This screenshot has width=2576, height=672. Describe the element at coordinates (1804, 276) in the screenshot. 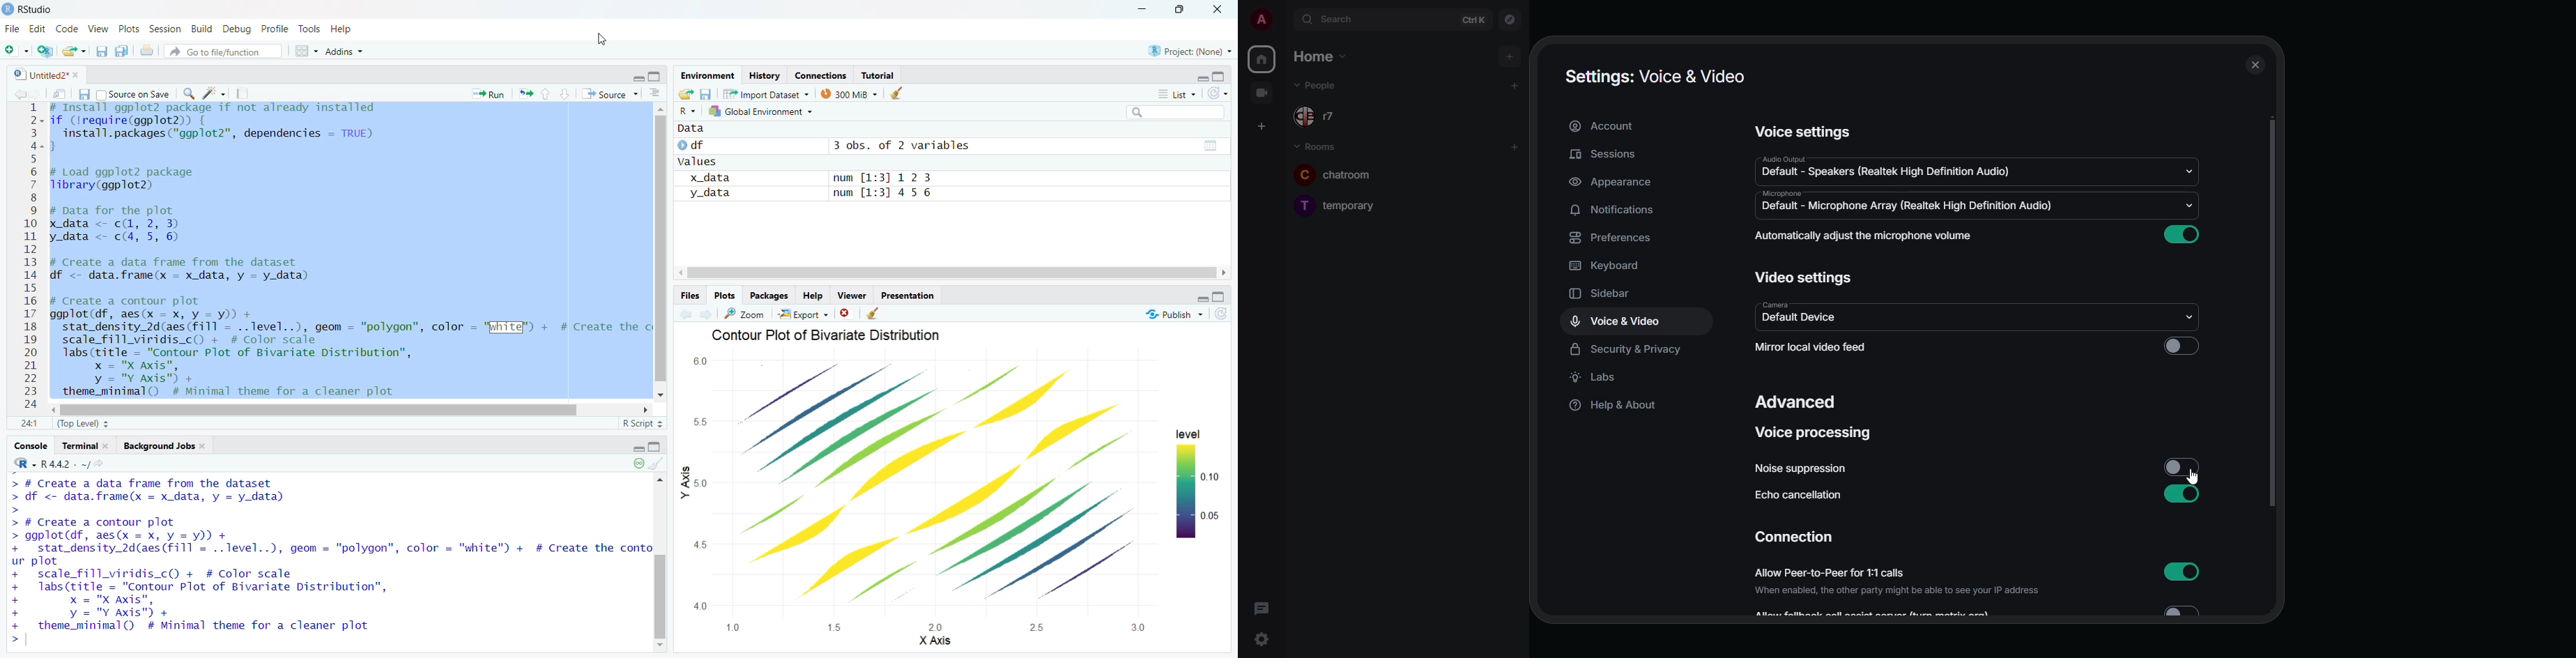

I see `video settings` at that location.